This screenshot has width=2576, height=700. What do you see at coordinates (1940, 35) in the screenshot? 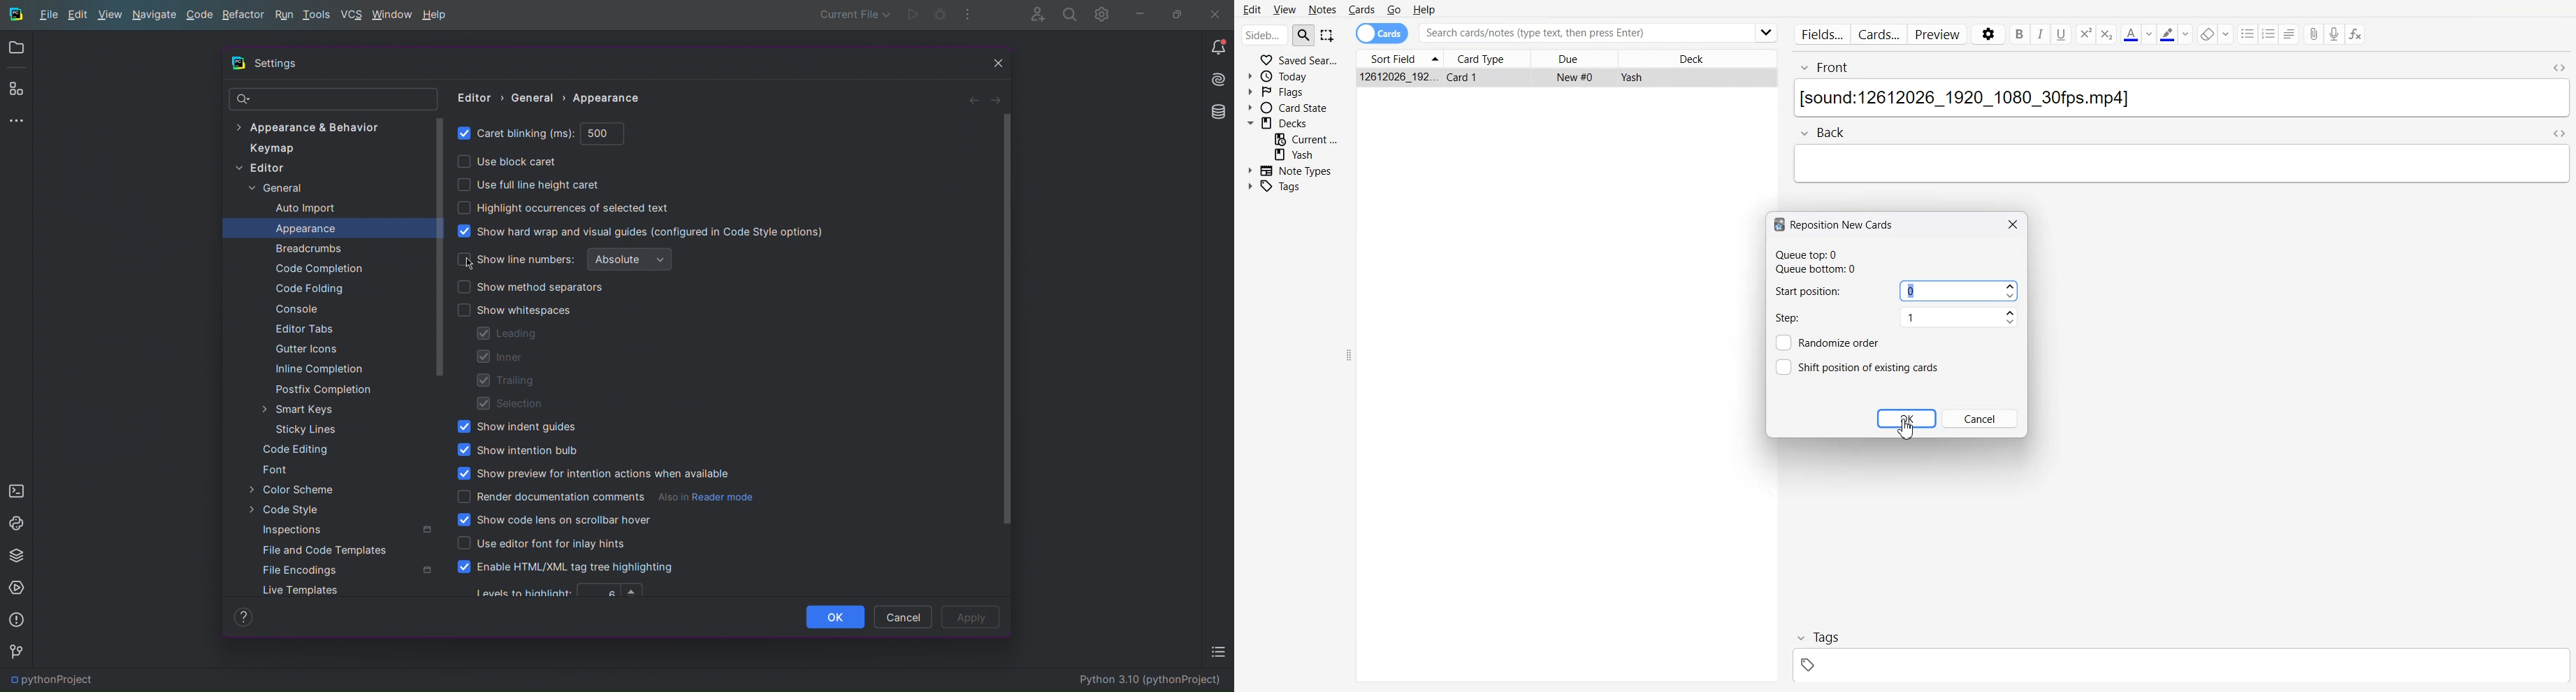
I see `Preview` at bounding box center [1940, 35].